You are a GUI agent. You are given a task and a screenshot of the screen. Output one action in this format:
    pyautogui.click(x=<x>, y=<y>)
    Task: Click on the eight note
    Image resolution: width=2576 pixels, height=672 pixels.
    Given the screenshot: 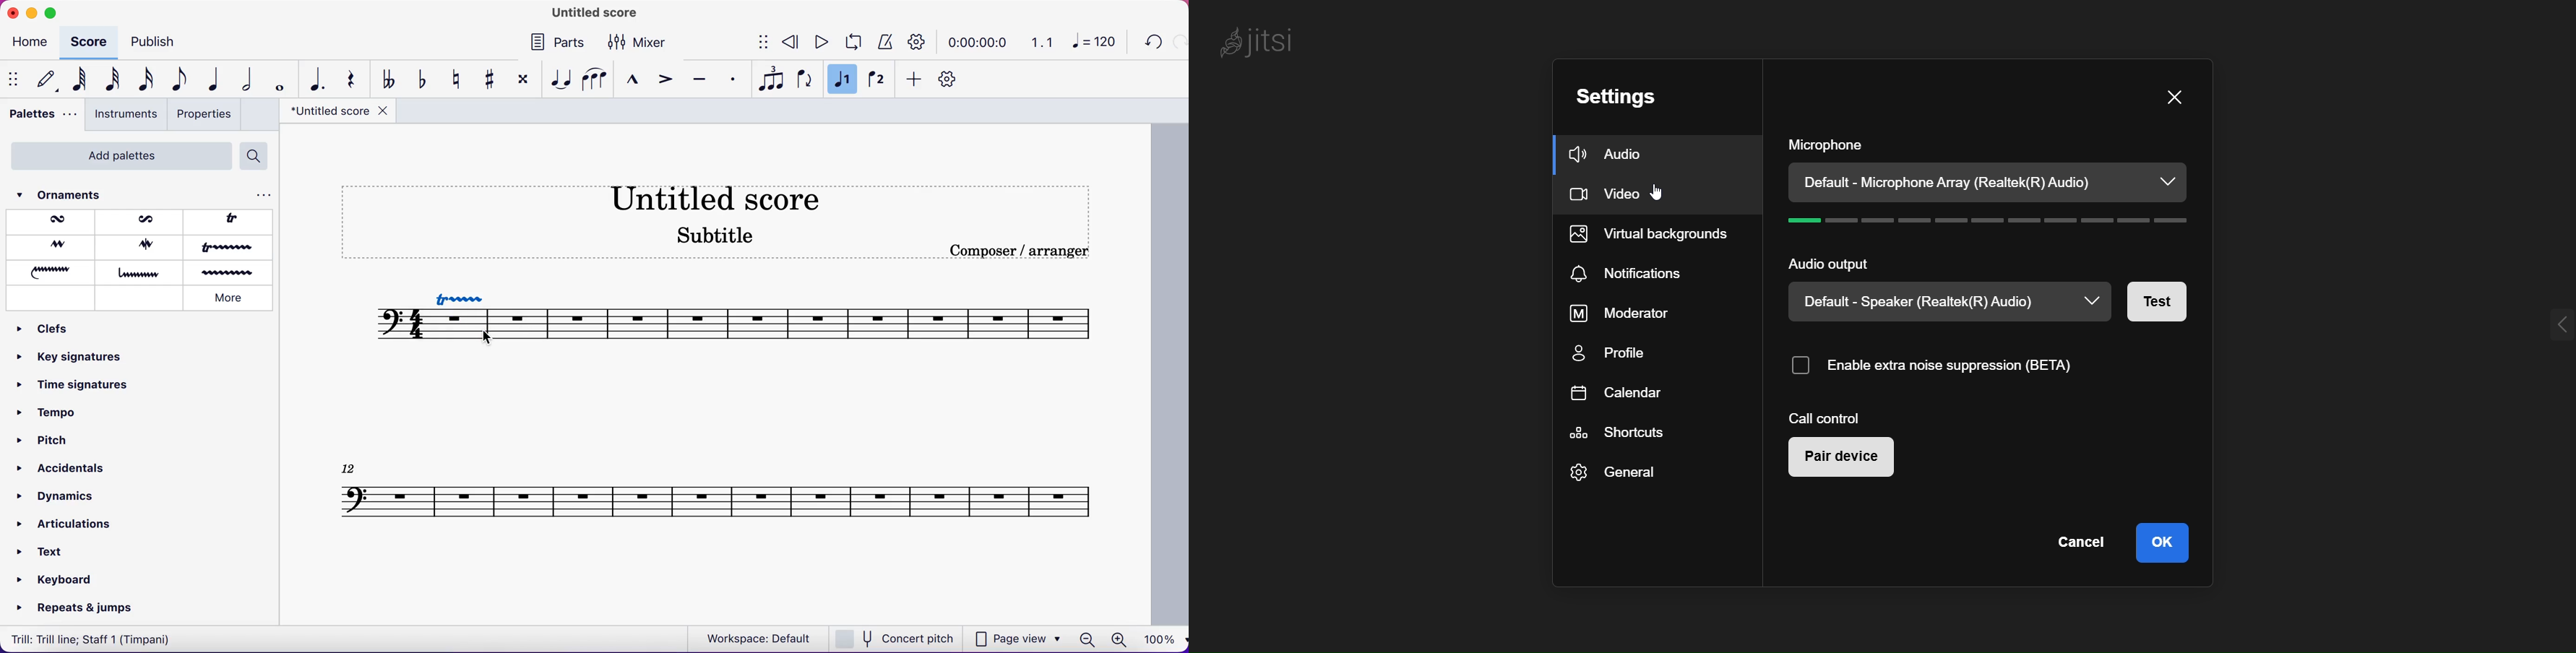 What is the action you would take?
    pyautogui.click(x=178, y=81)
    